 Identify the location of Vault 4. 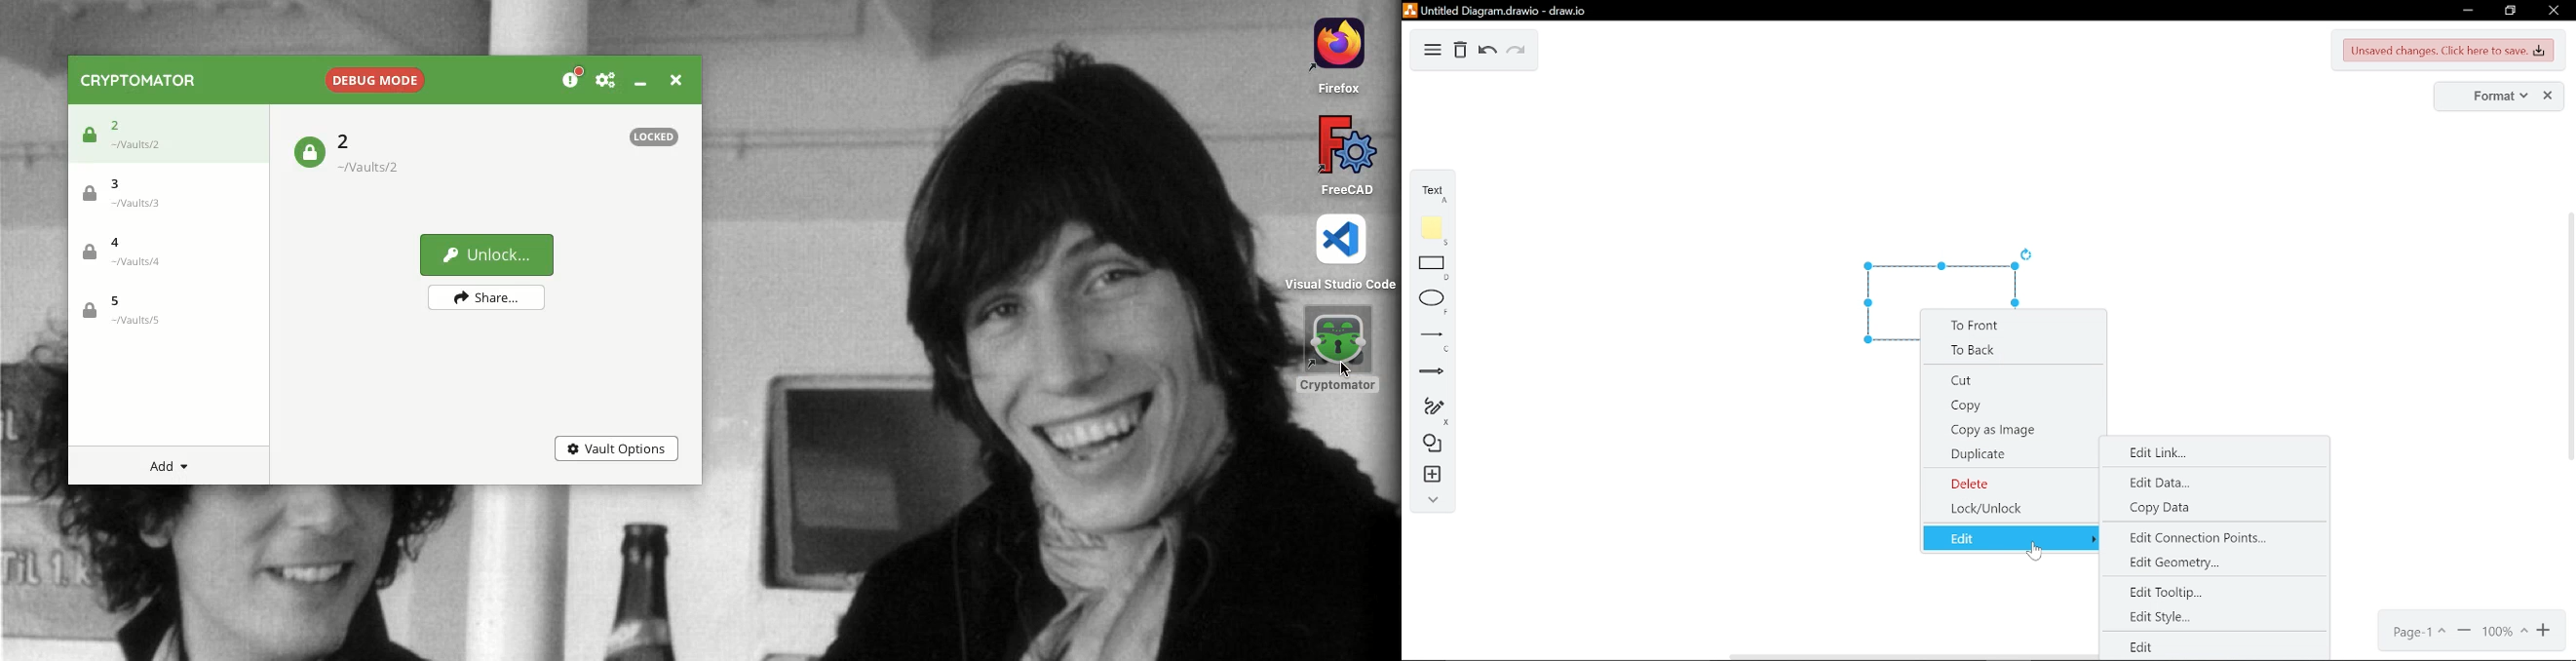
(162, 253).